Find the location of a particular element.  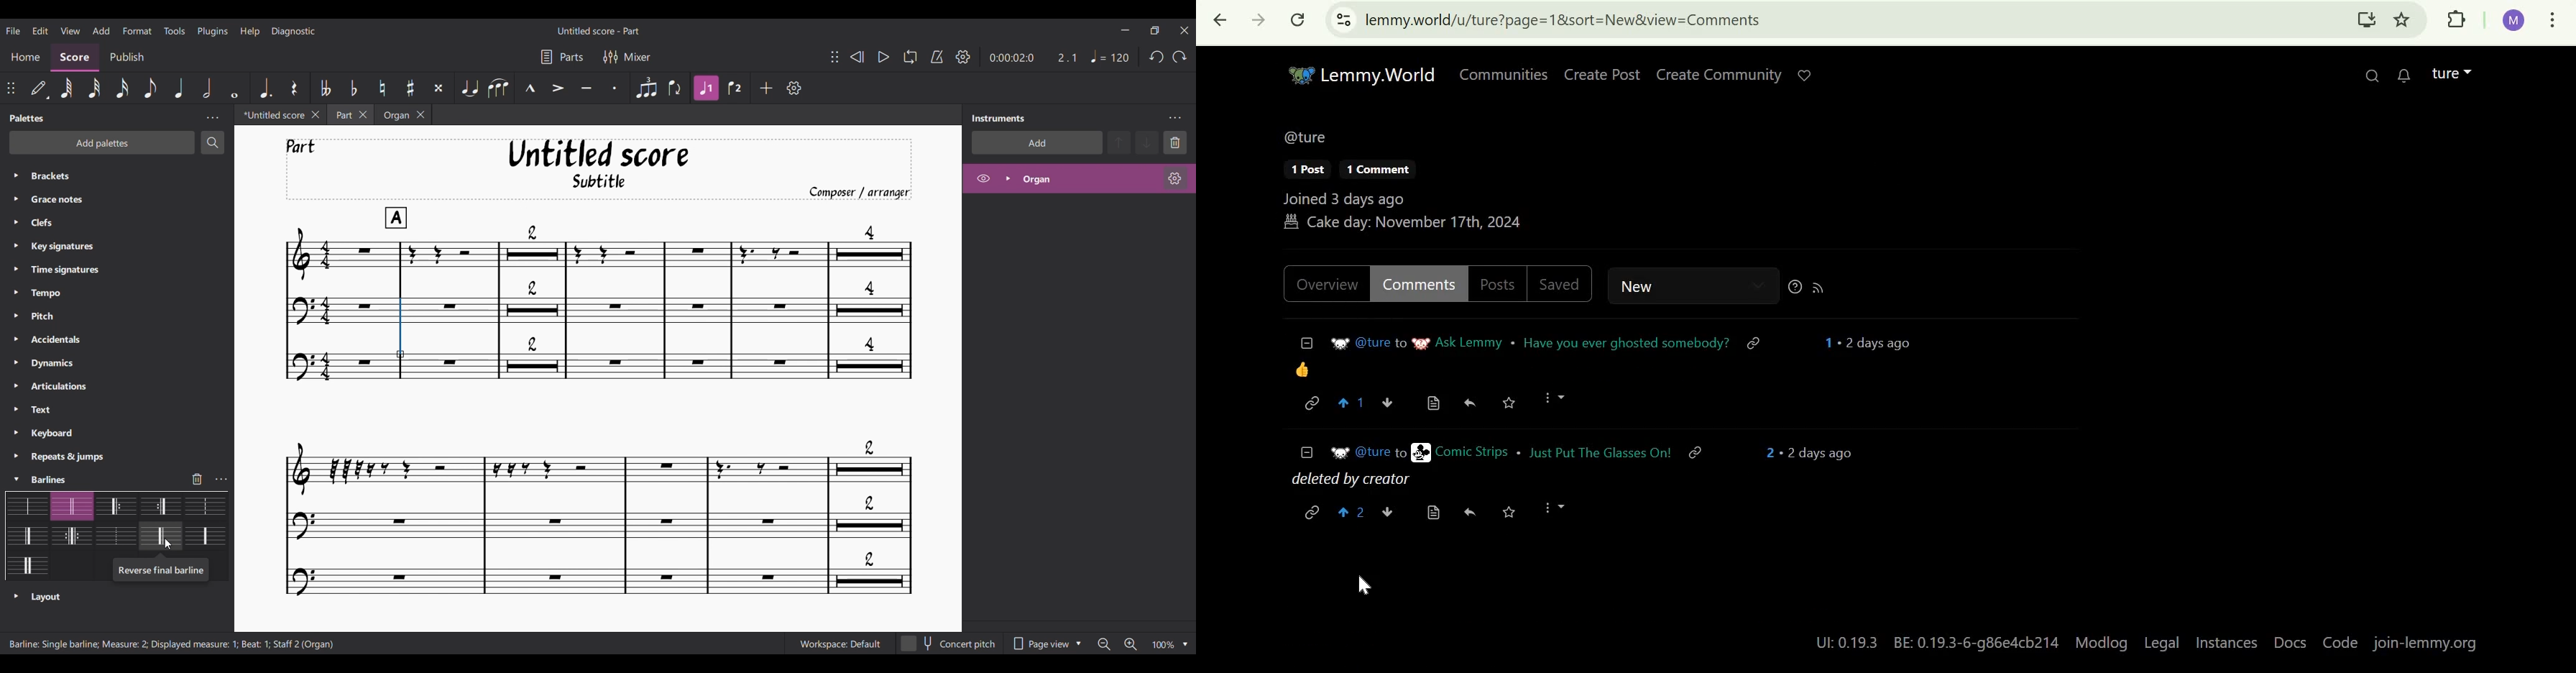

Overview is located at coordinates (1328, 285).